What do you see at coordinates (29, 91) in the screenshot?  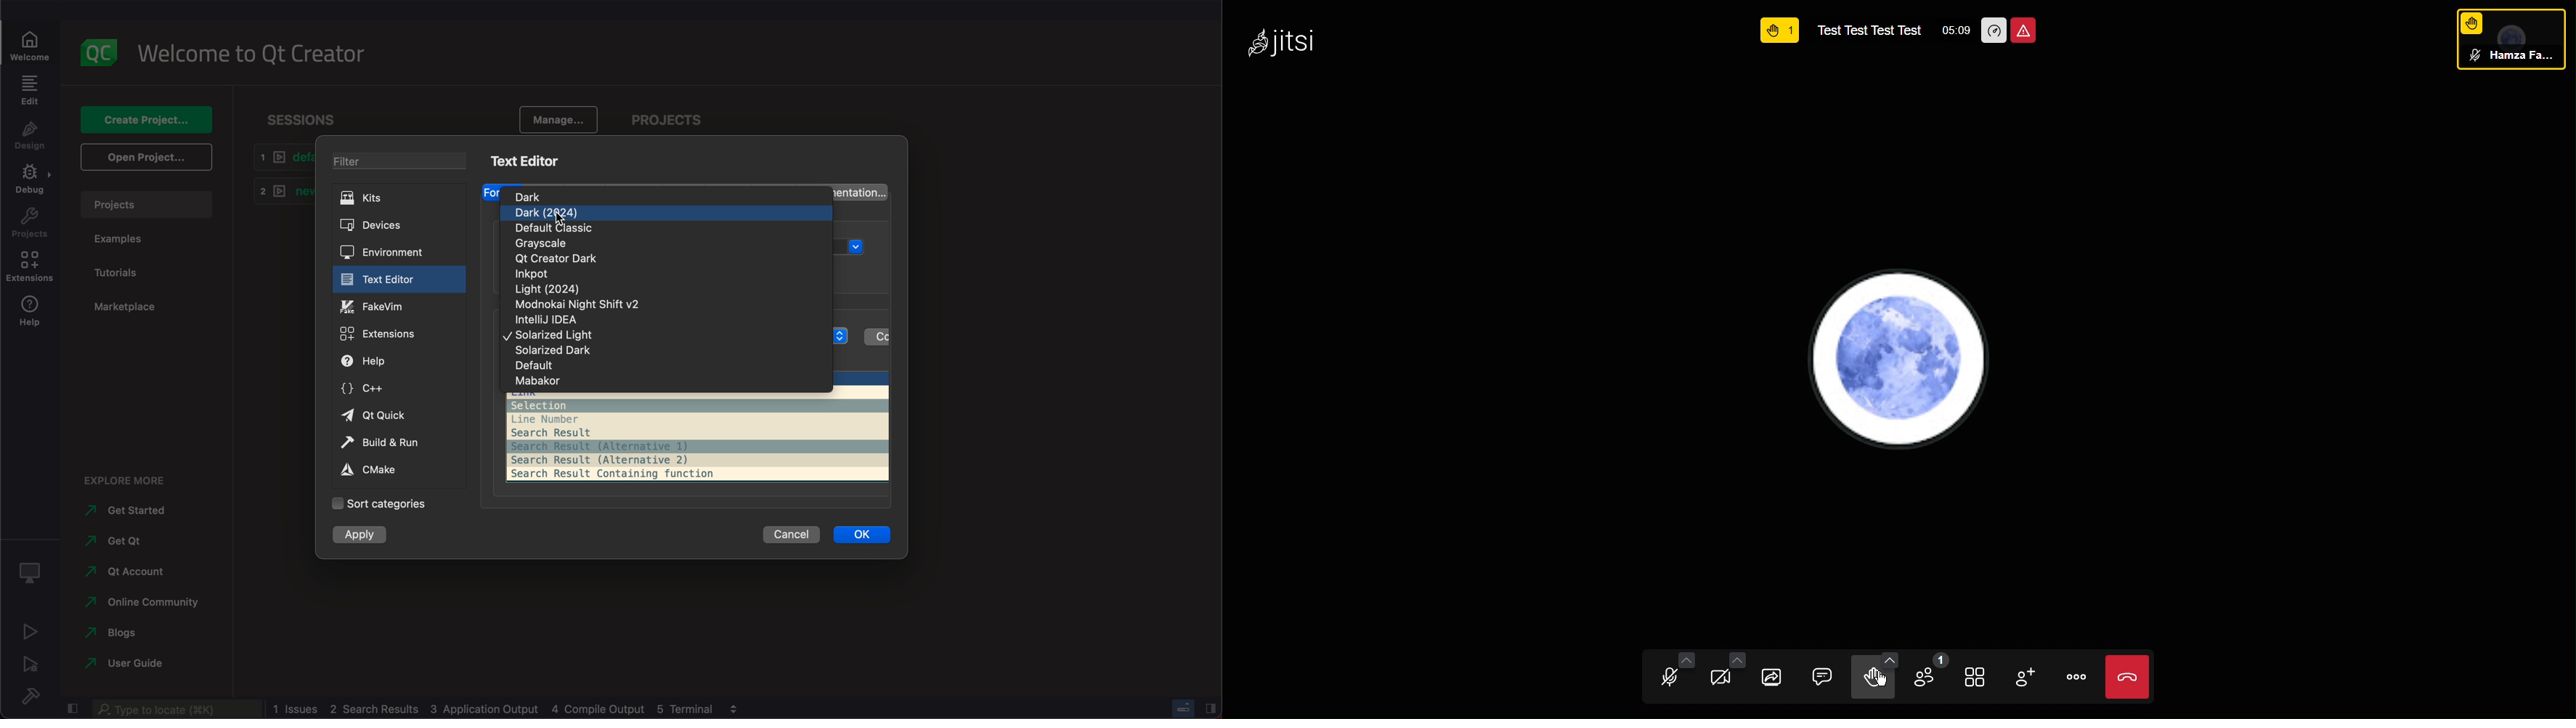 I see `edit` at bounding box center [29, 91].